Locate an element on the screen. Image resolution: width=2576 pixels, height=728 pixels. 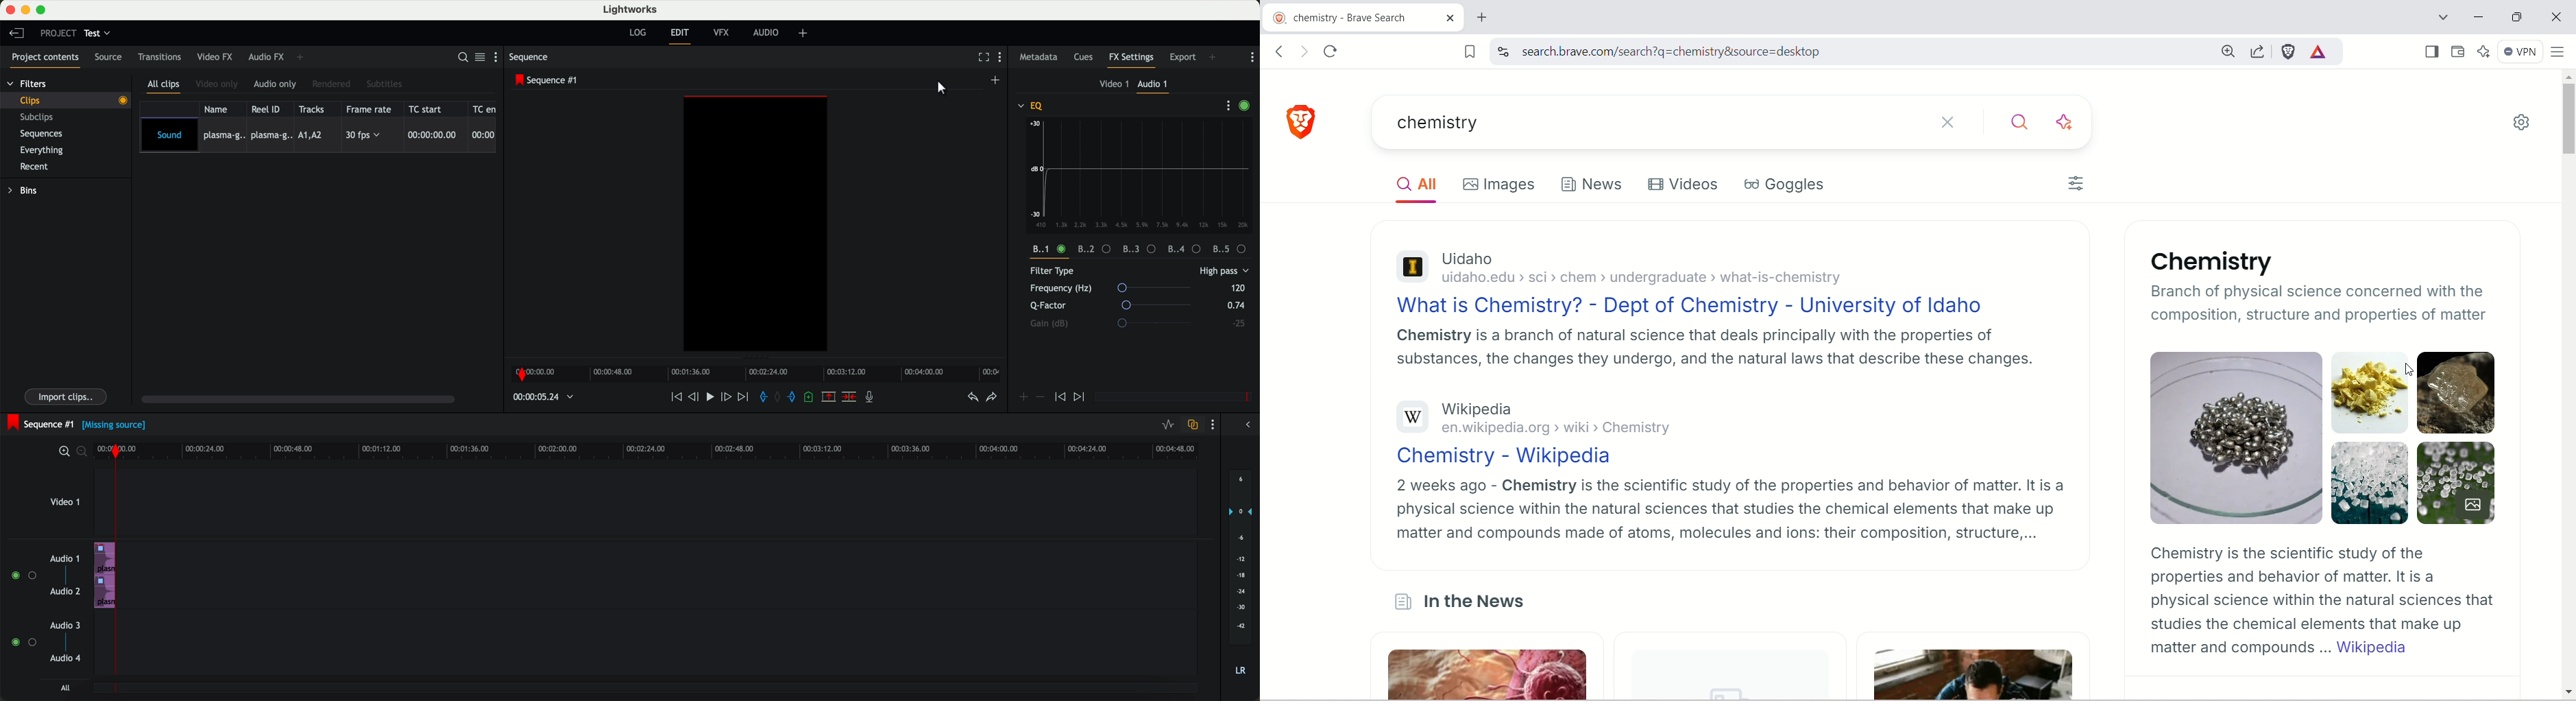
video 1 is located at coordinates (65, 505).